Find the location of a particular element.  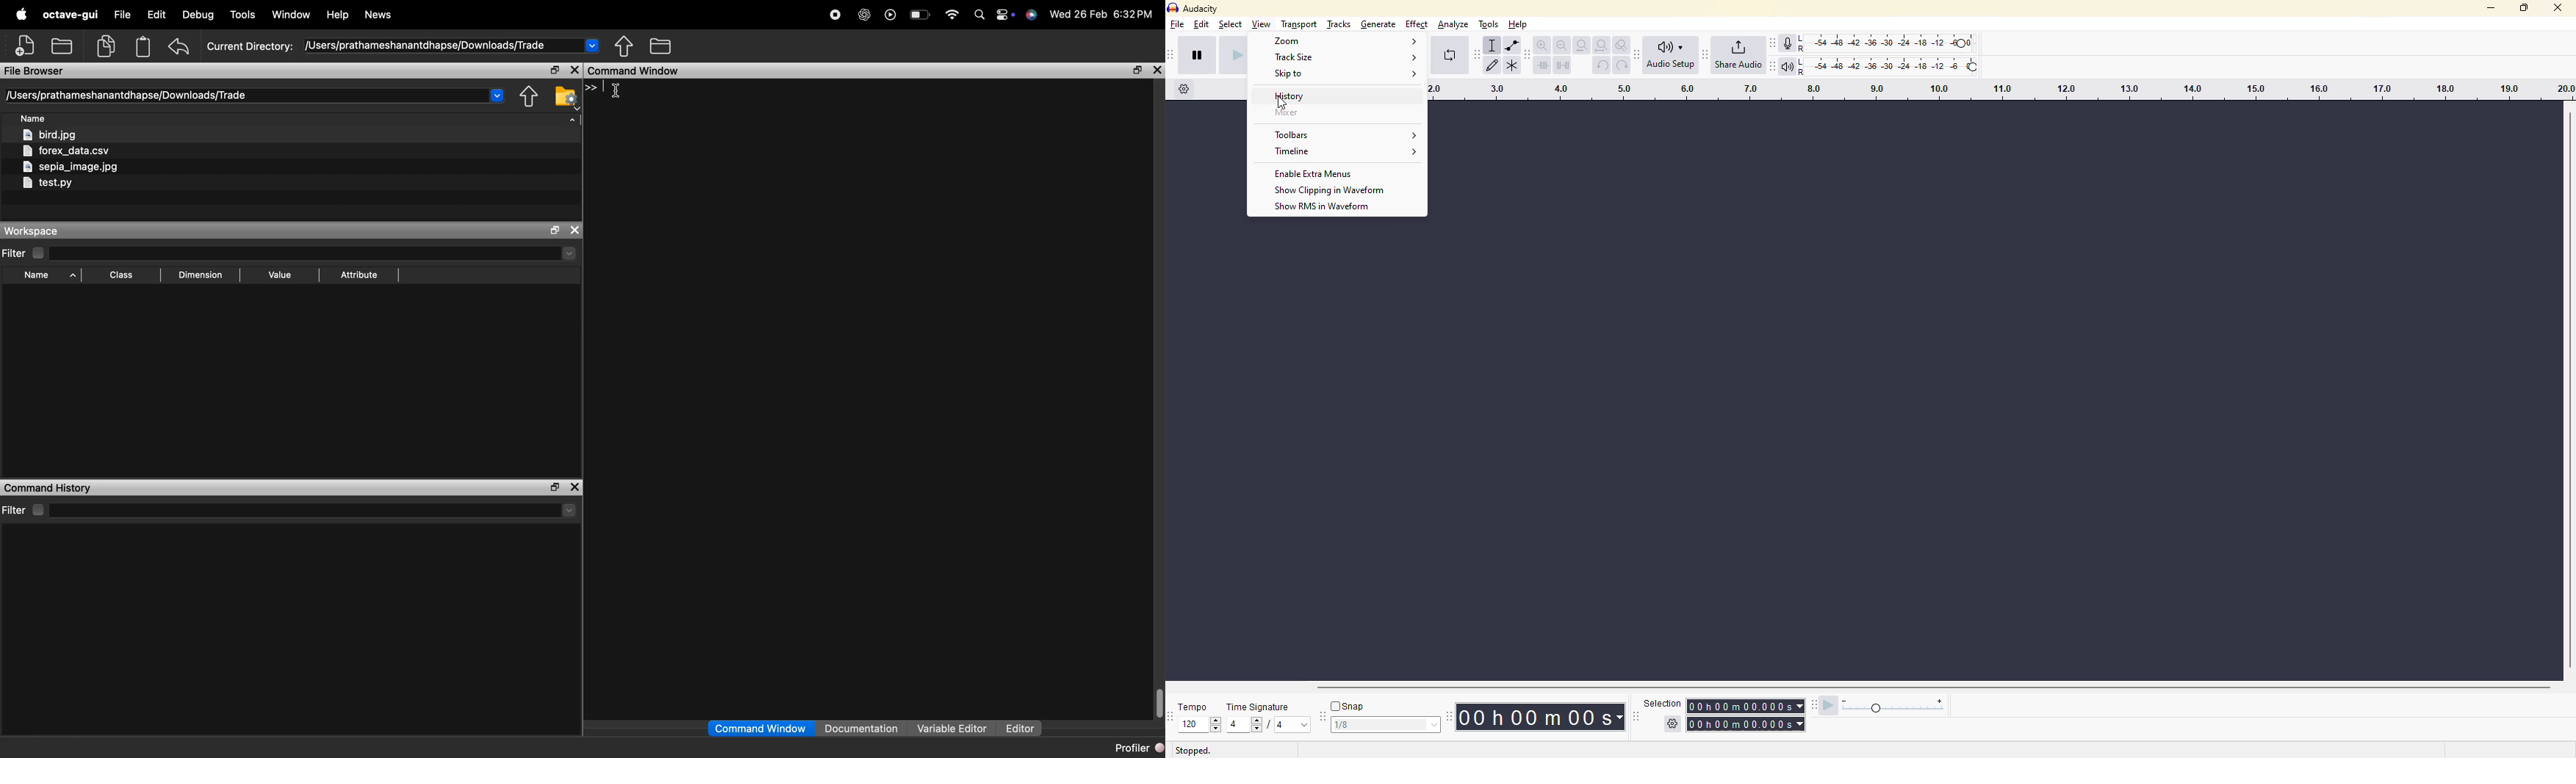

File is located at coordinates (121, 15).